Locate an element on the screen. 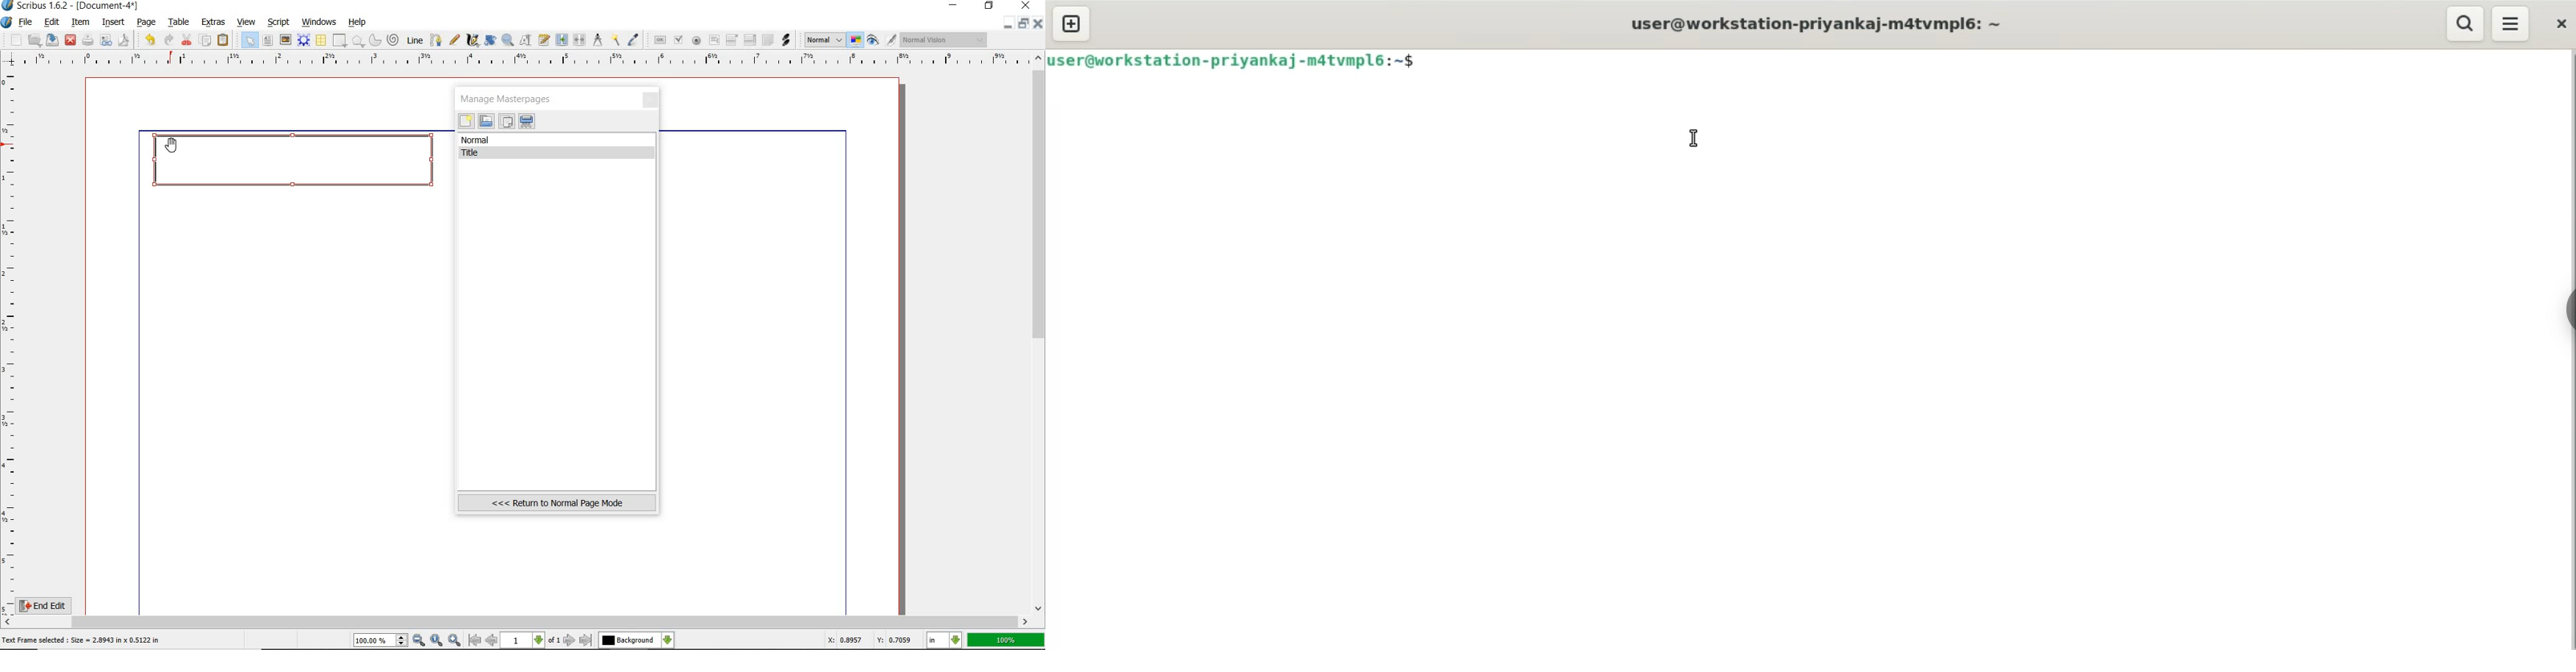 This screenshot has width=2576, height=672. link text frames is located at coordinates (561, 39).